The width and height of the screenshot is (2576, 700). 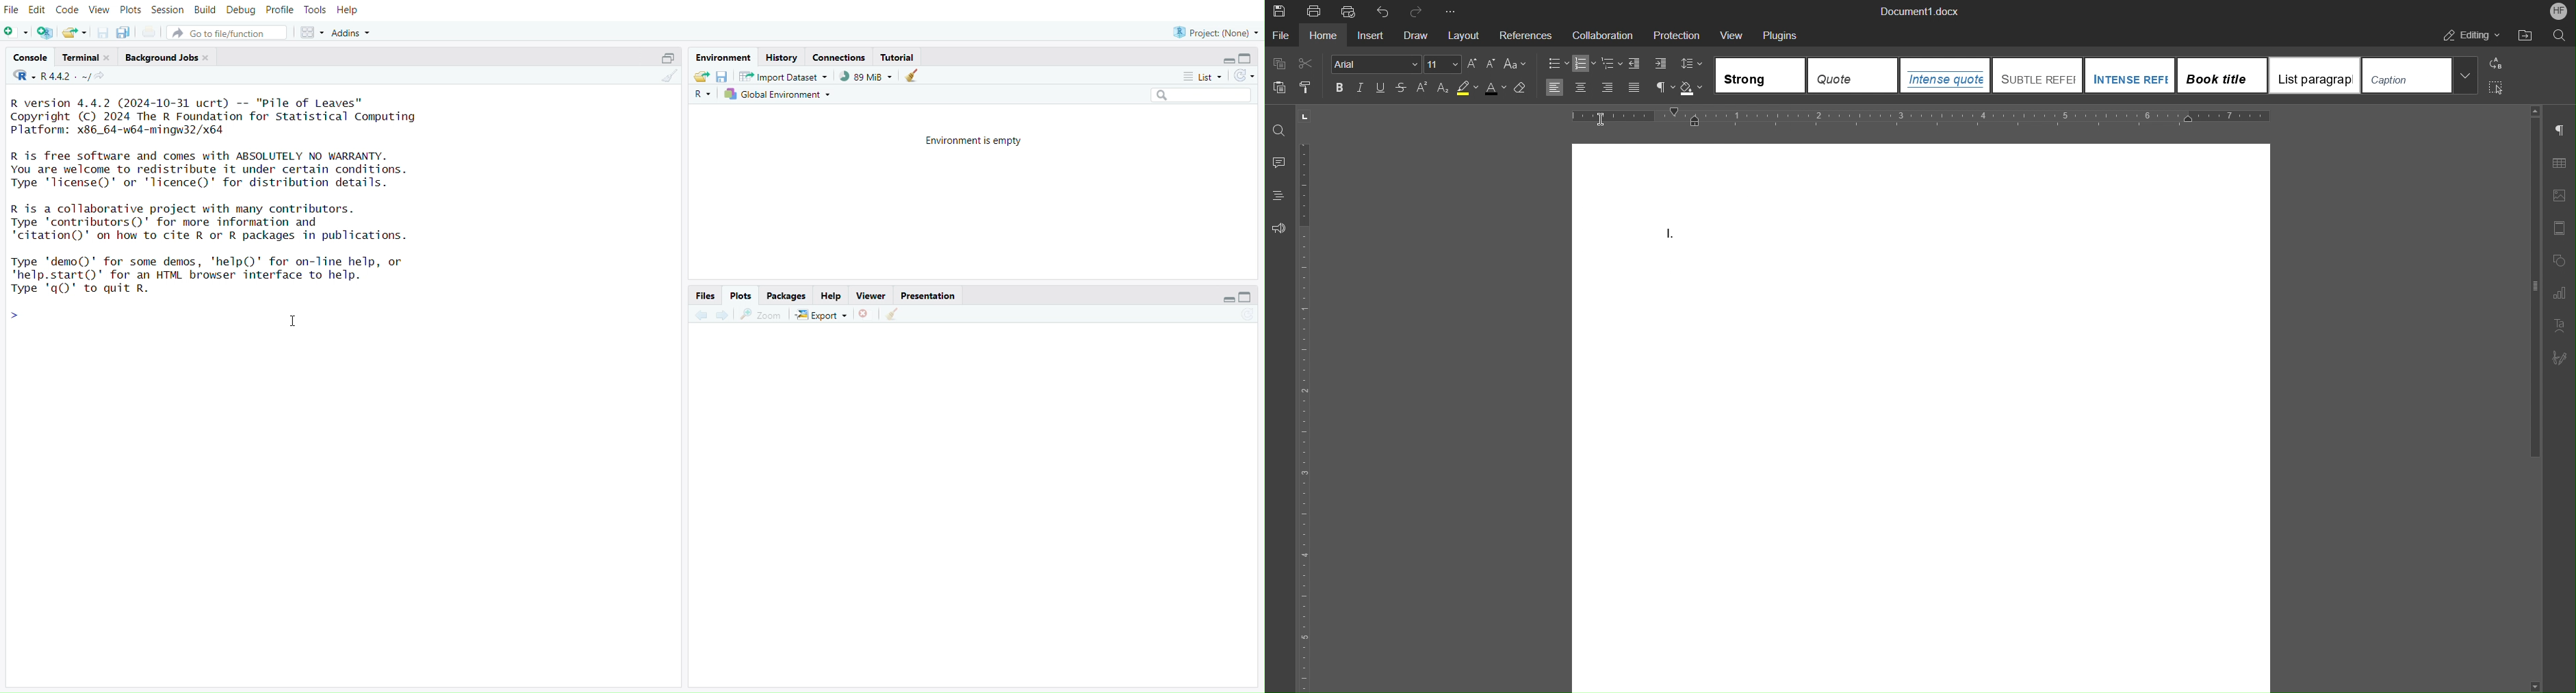 I want to click on New File, so click(x=16, y=32).